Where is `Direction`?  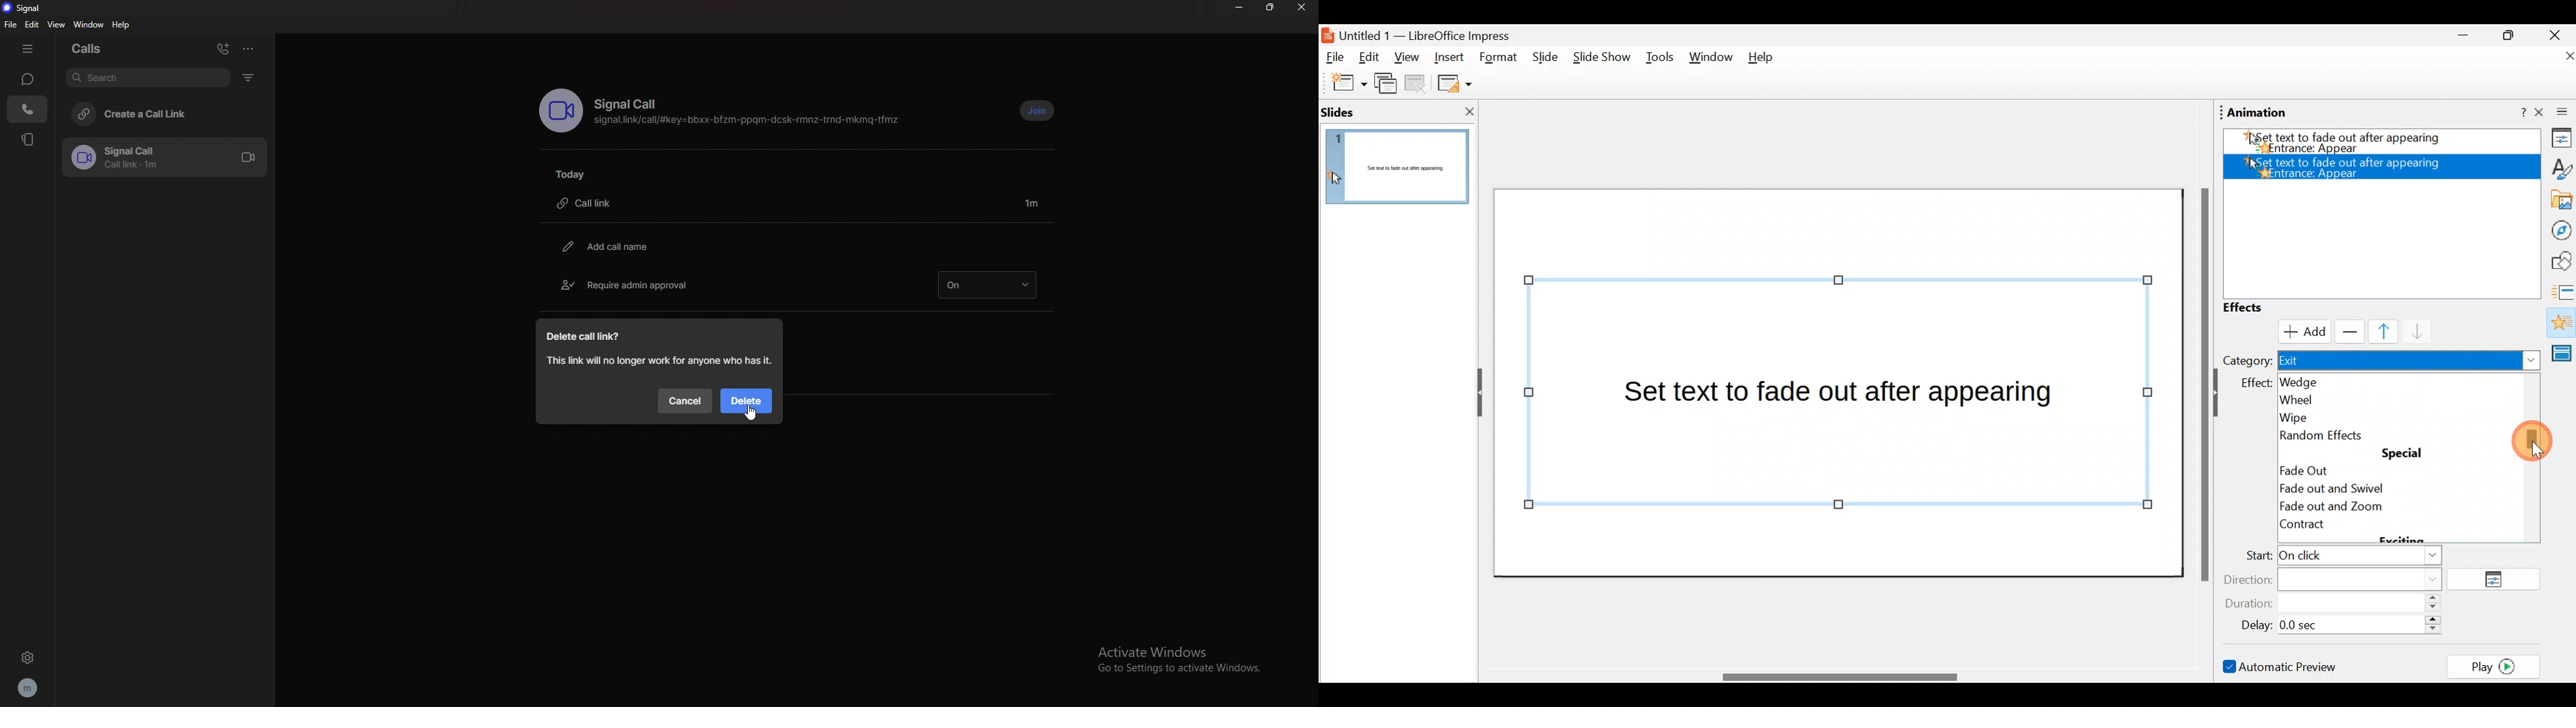 Direction is located at coordinates (2341, 578).